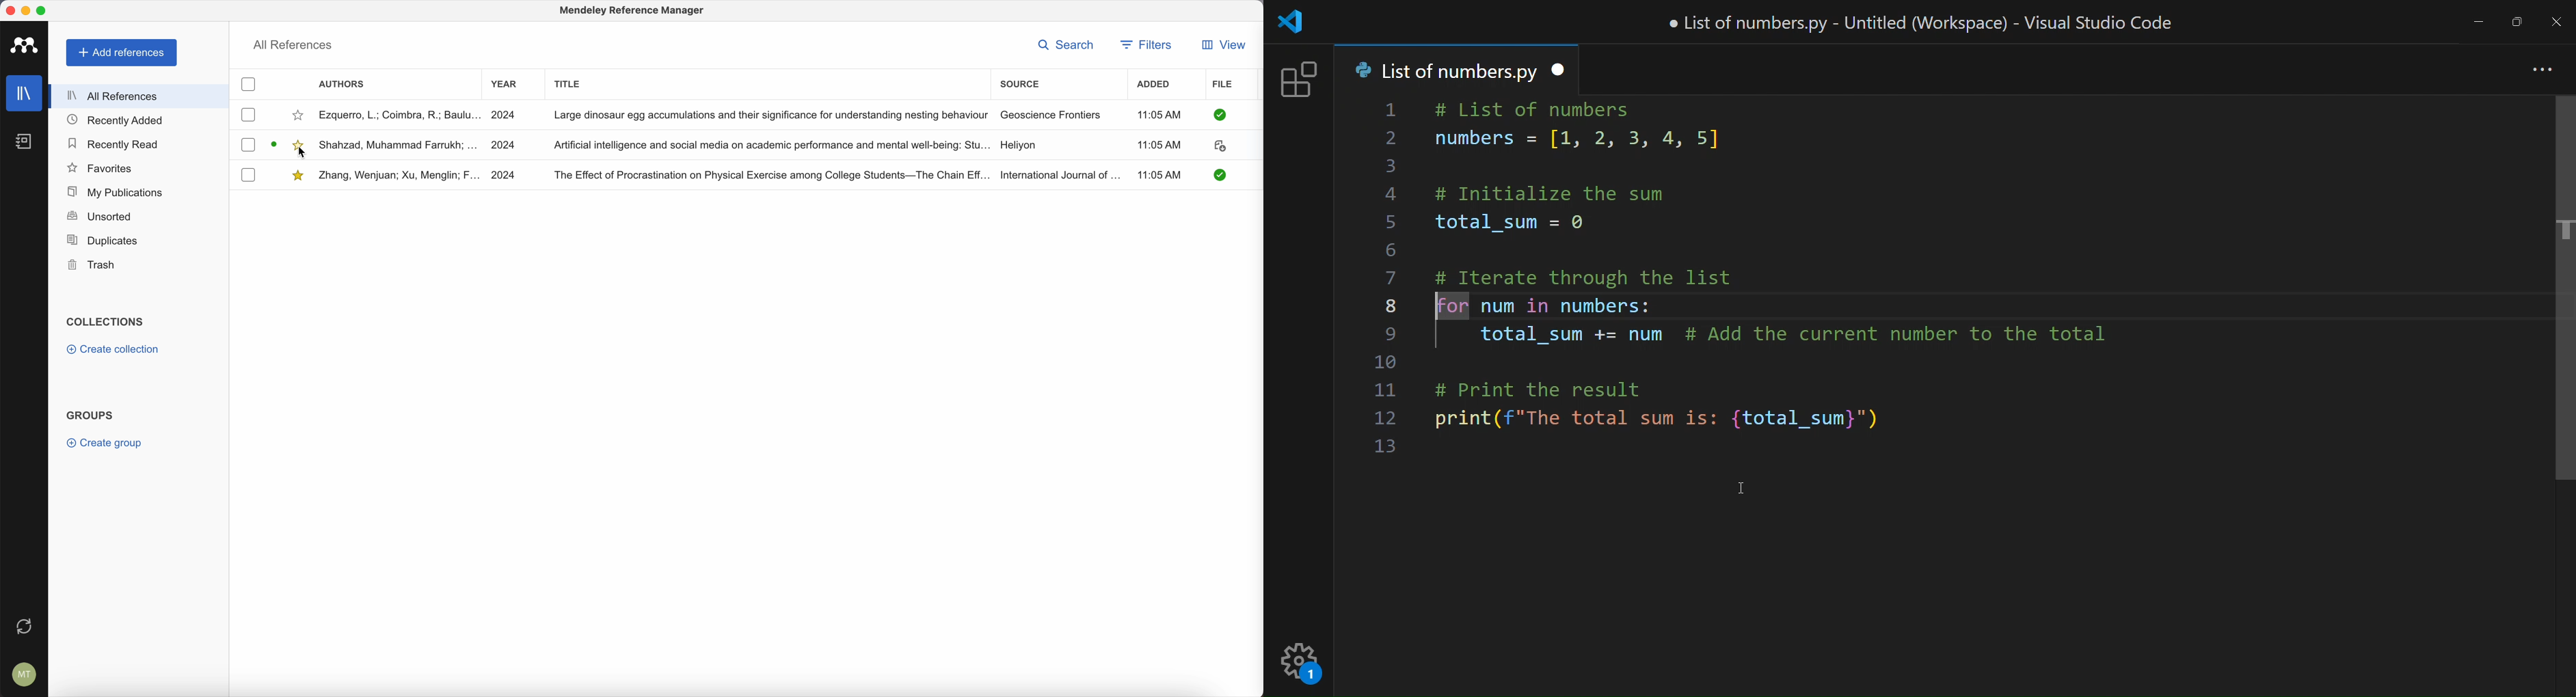 The image size is (2576, 700). What do you see at coordinates (249, 145) in the screenshot?
I see `checkbox` at bounding box center [249, 145].